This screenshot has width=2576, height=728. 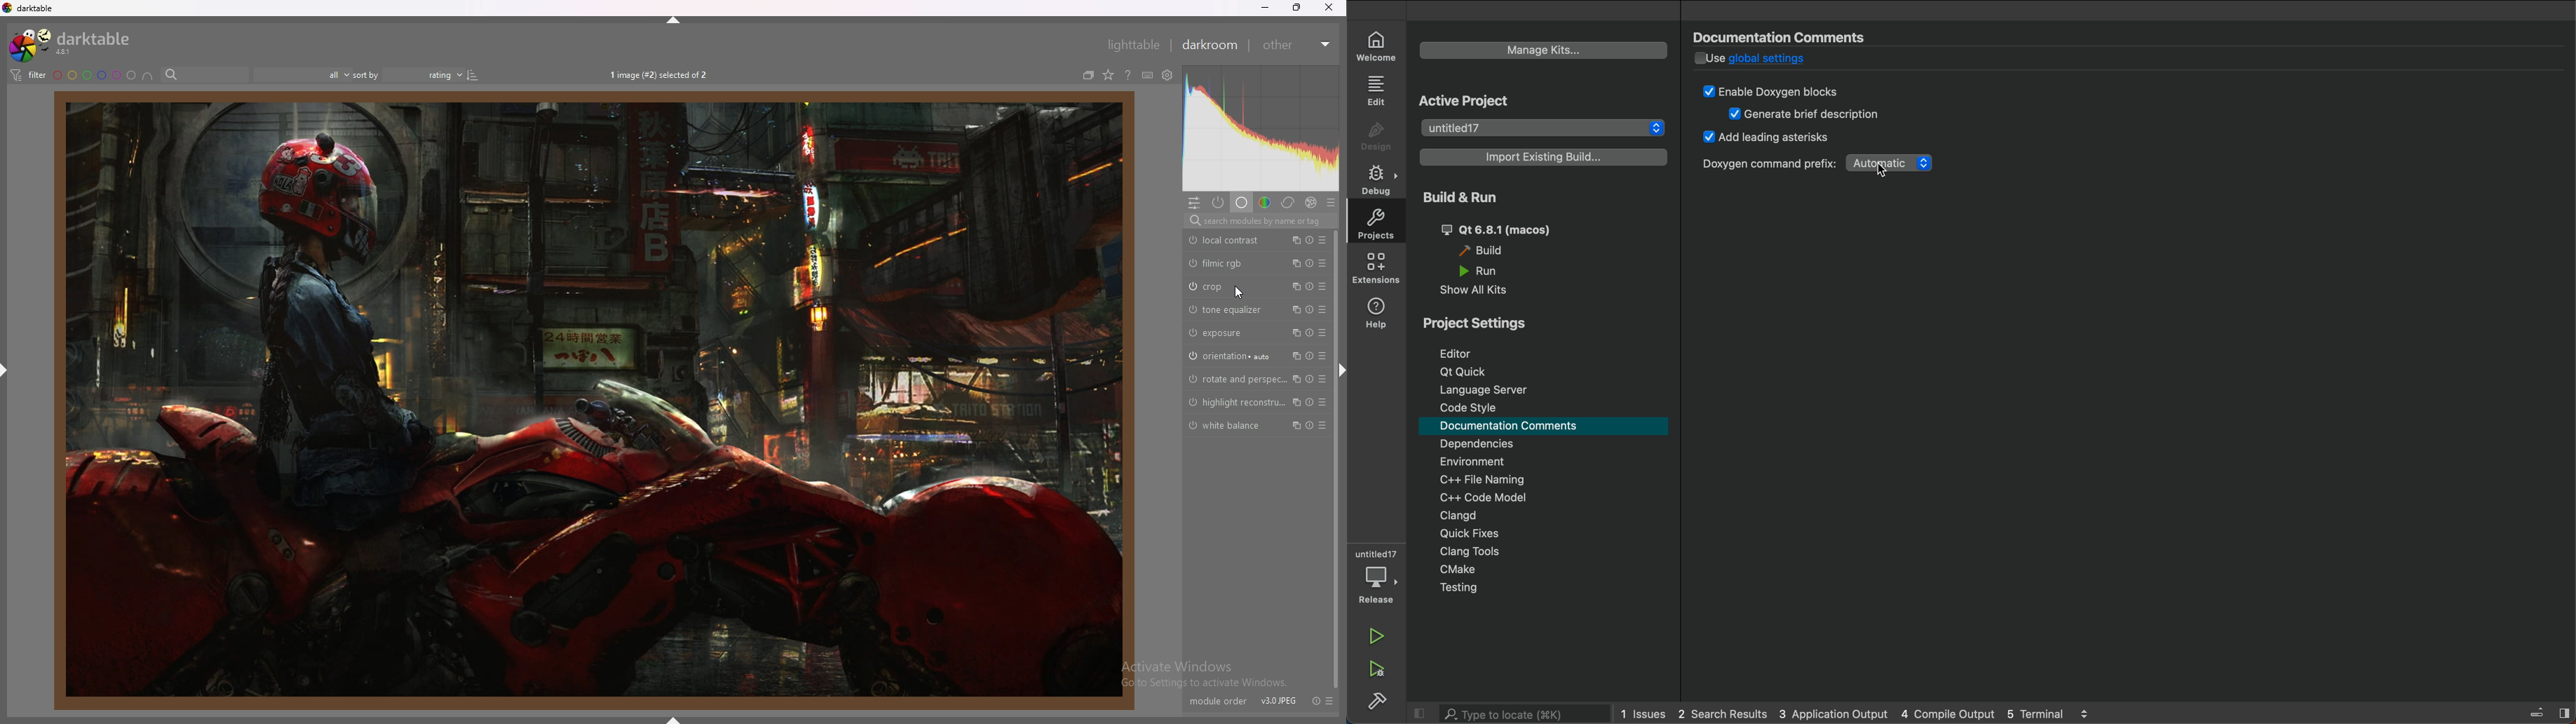 What do you see at coordinates (1322, 332) in the screenshot?
I see `presets` at bounding box center [1322, 332].